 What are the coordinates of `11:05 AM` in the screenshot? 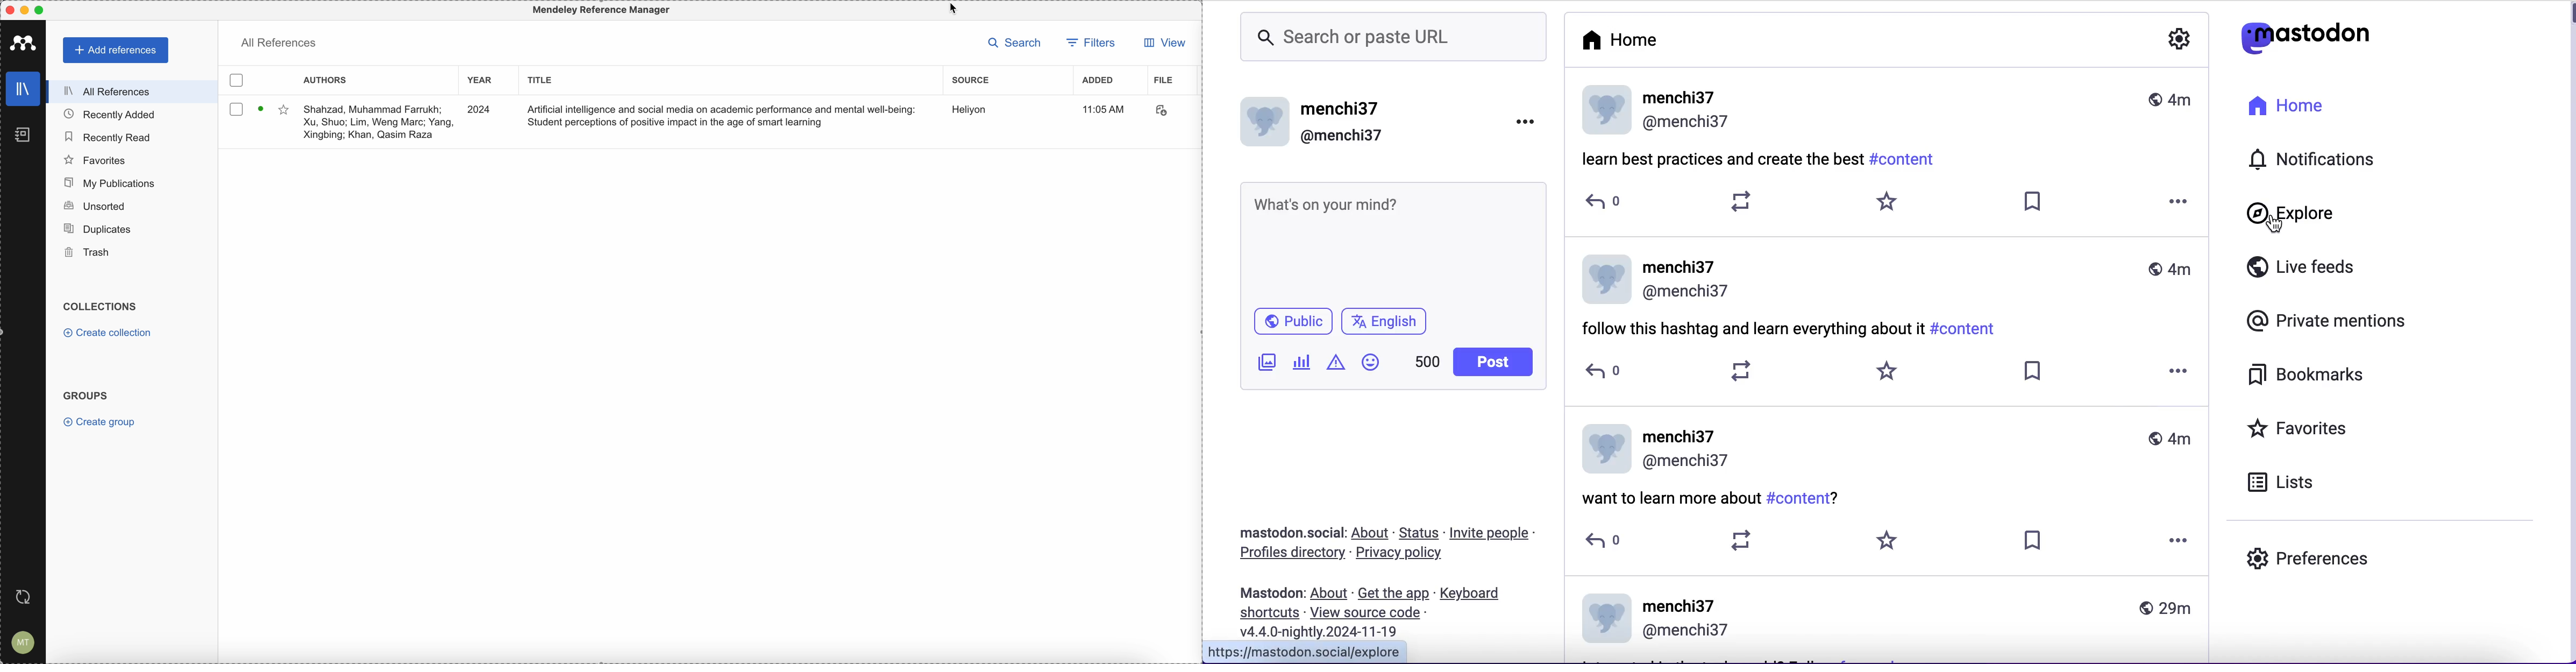 It's located at (1103, 110).